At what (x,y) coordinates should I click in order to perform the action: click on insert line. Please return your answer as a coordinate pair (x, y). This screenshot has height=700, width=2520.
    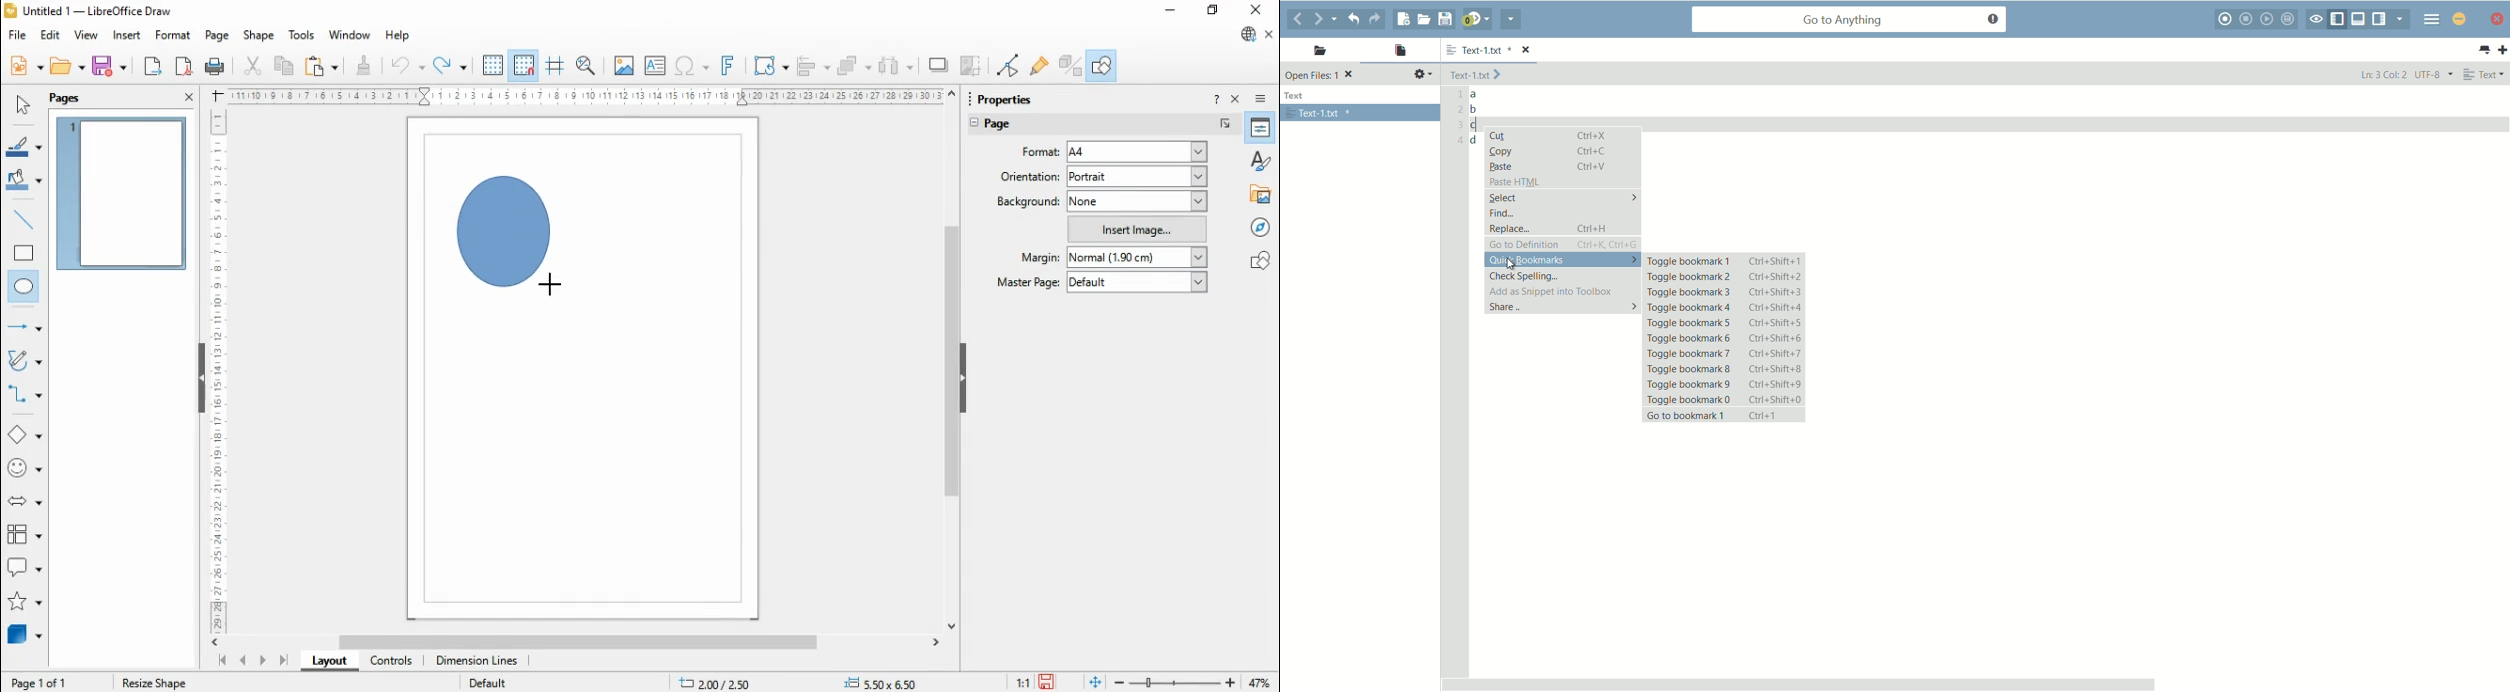
    Looking at the image, I should click on (26, 220).